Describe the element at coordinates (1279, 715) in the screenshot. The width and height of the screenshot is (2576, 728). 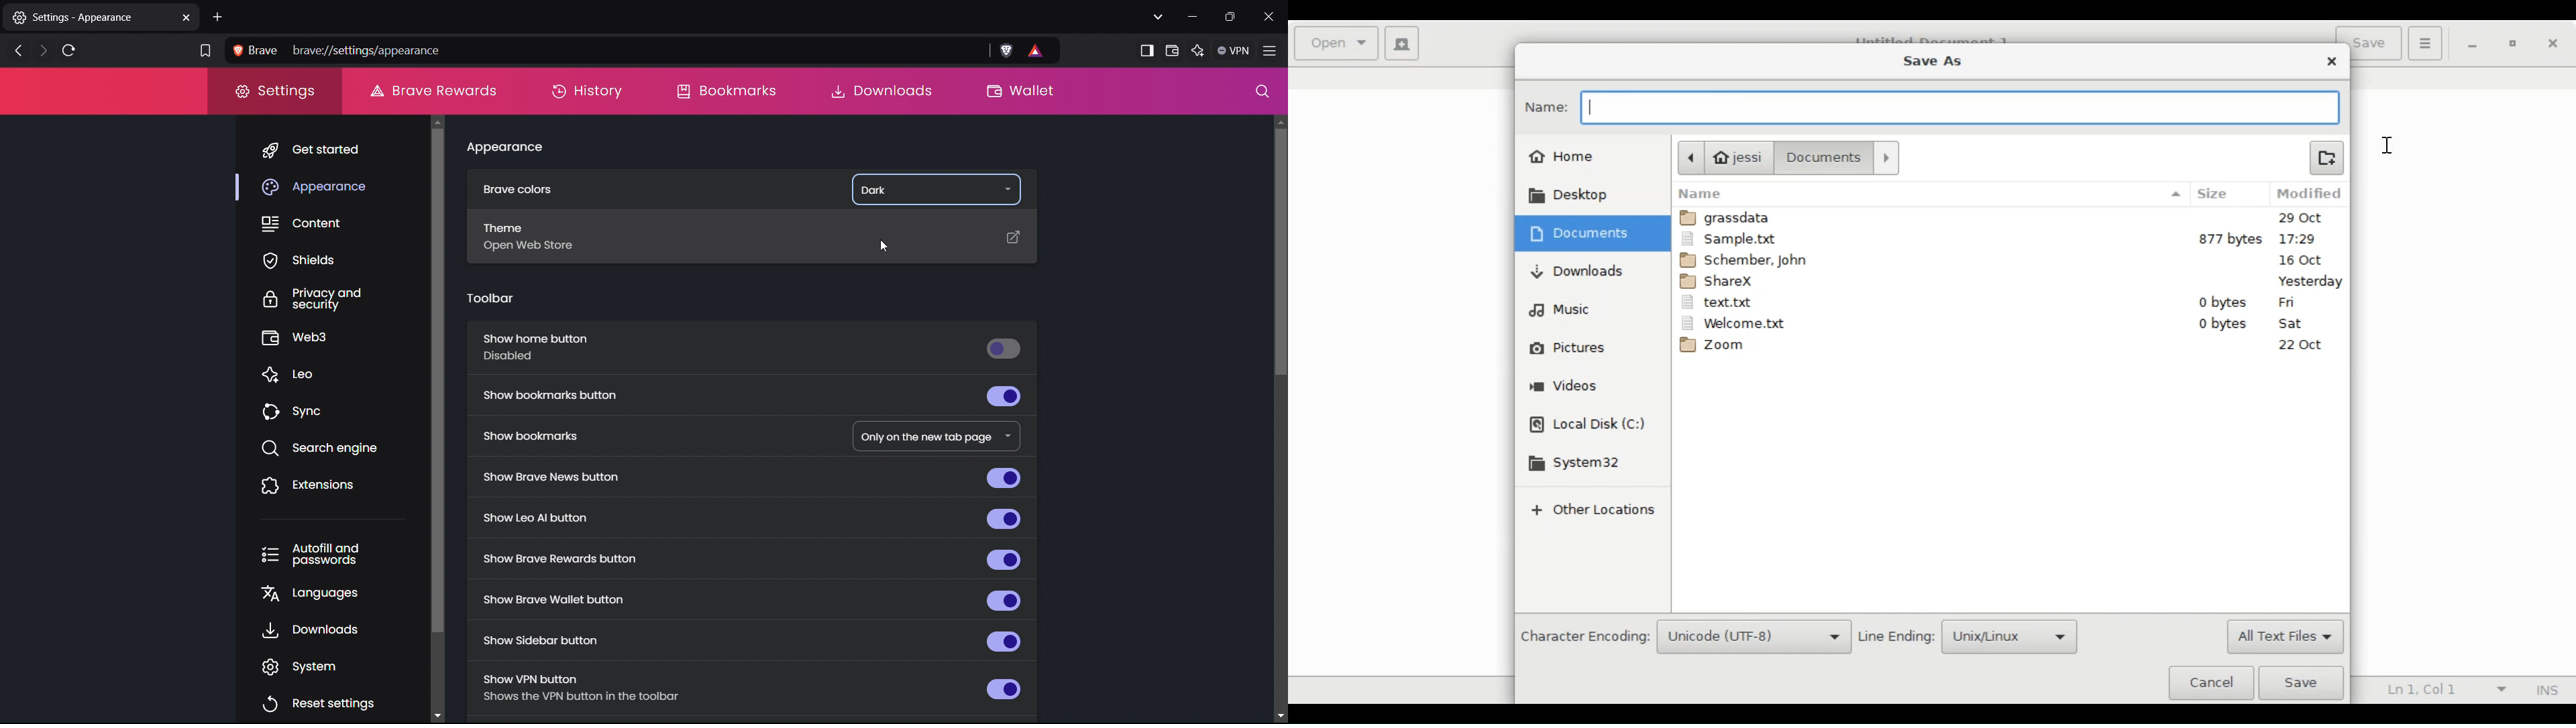
I see `scroll down` at that location.